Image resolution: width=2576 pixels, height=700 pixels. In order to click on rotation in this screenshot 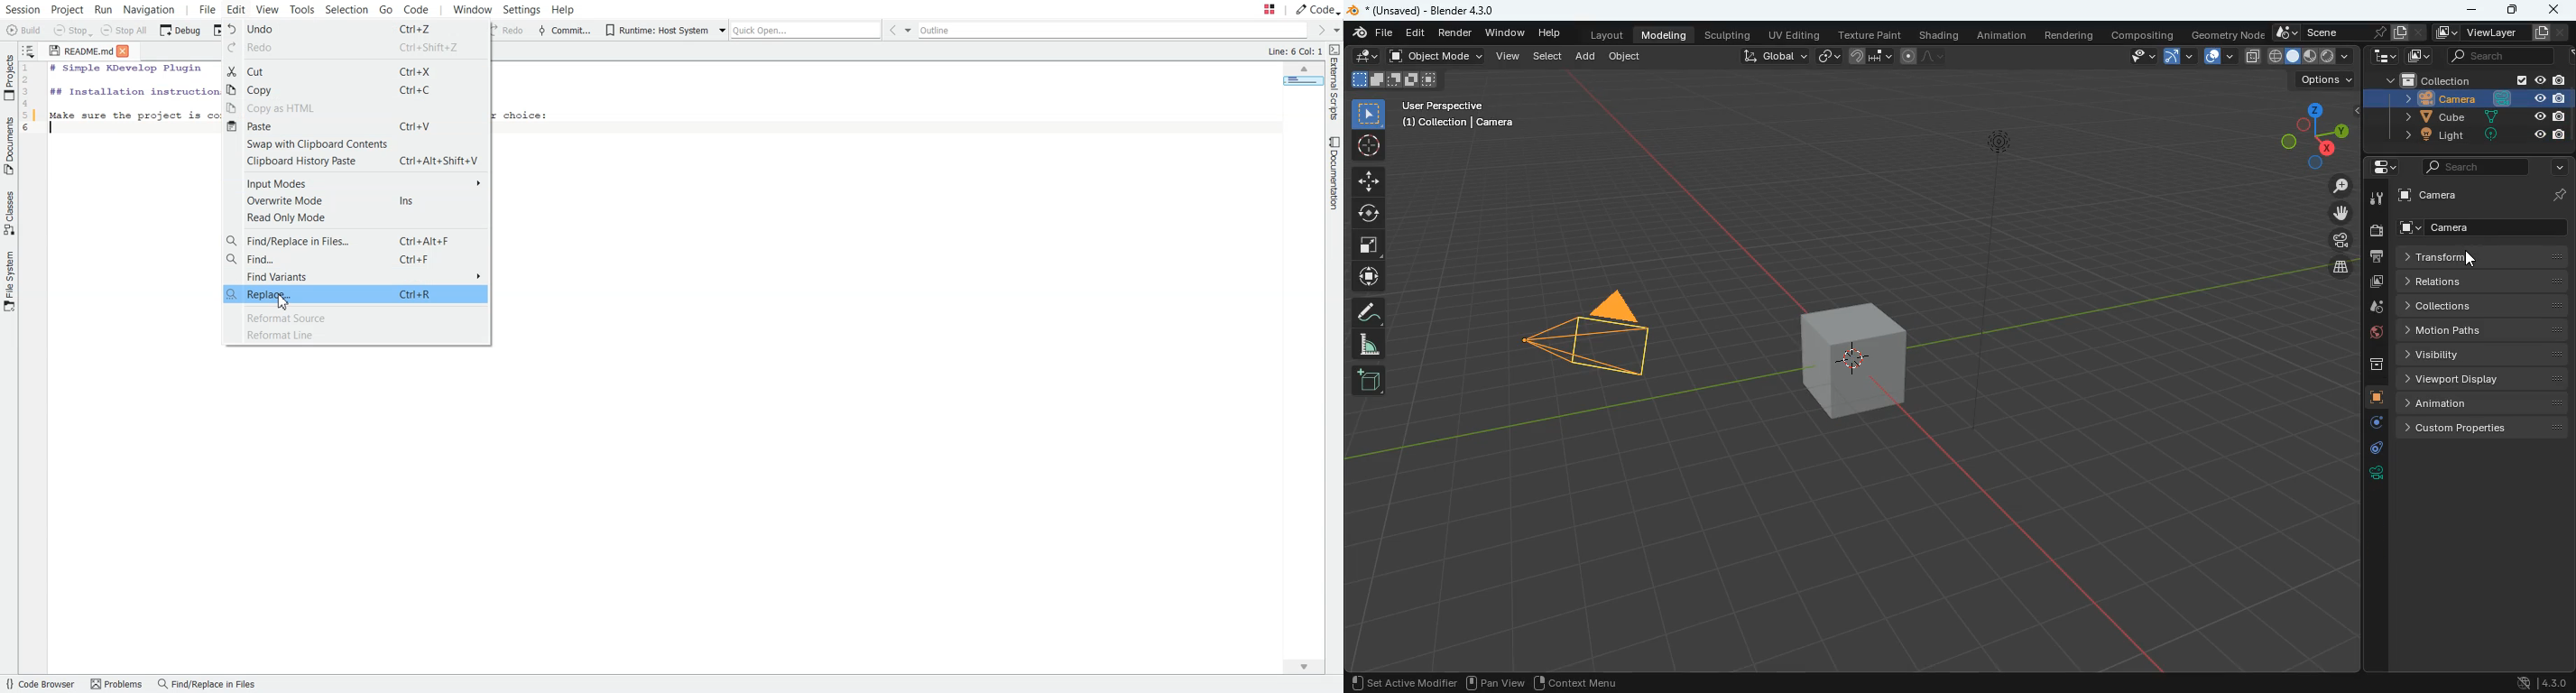, I will do `click(2373, 475)`.